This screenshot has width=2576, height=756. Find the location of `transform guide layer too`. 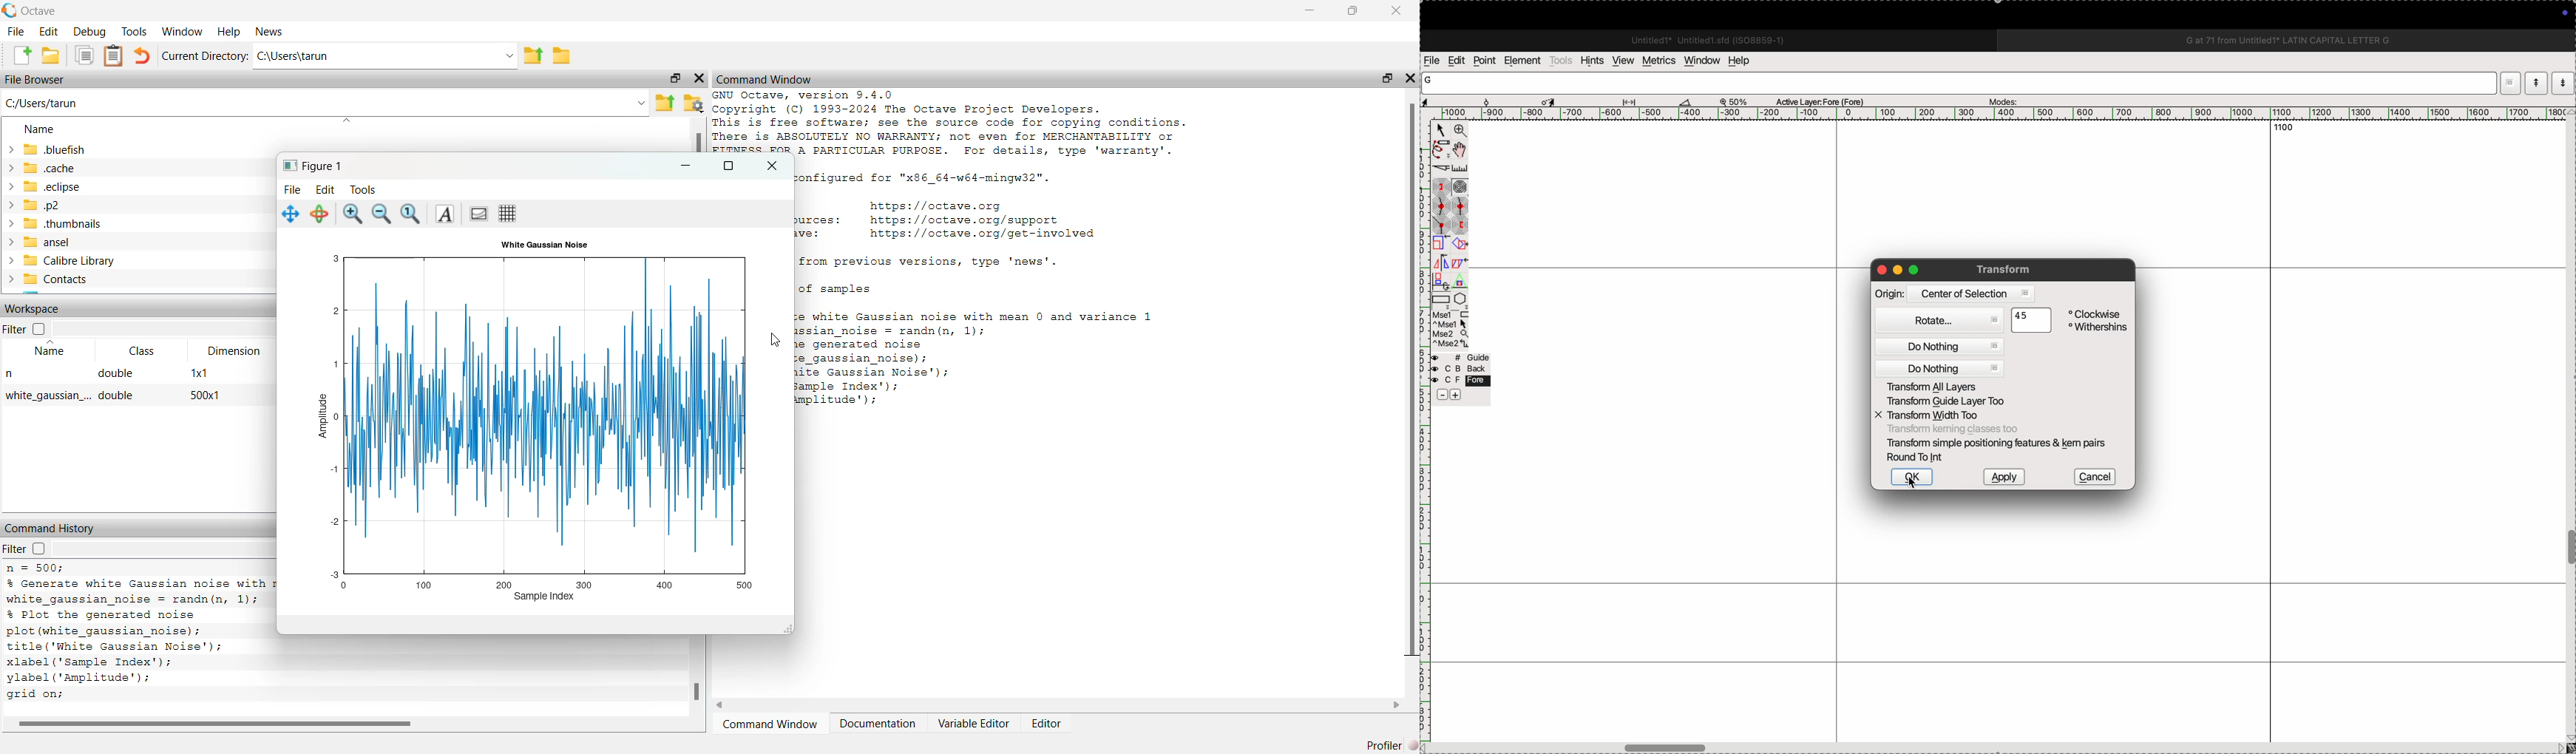

transform guide layer too is located at coordinates (1958, 401).